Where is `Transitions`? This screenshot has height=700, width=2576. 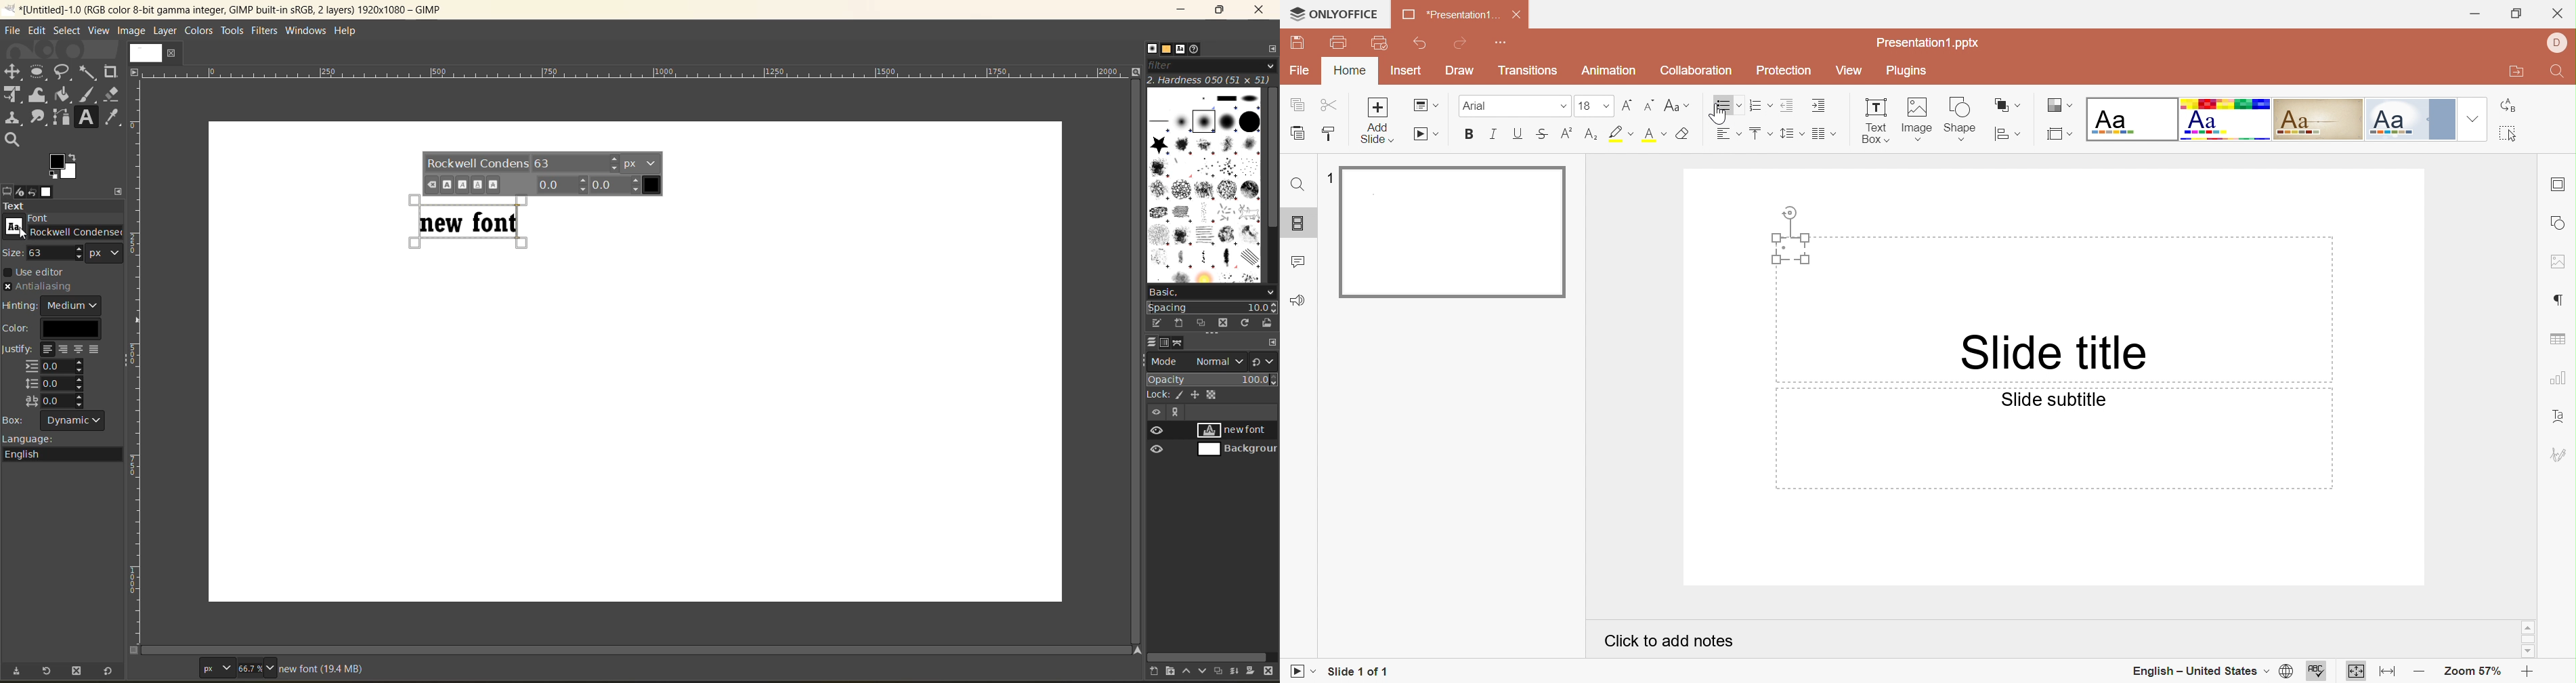
Transitions is located at coordinates (1530, 72).